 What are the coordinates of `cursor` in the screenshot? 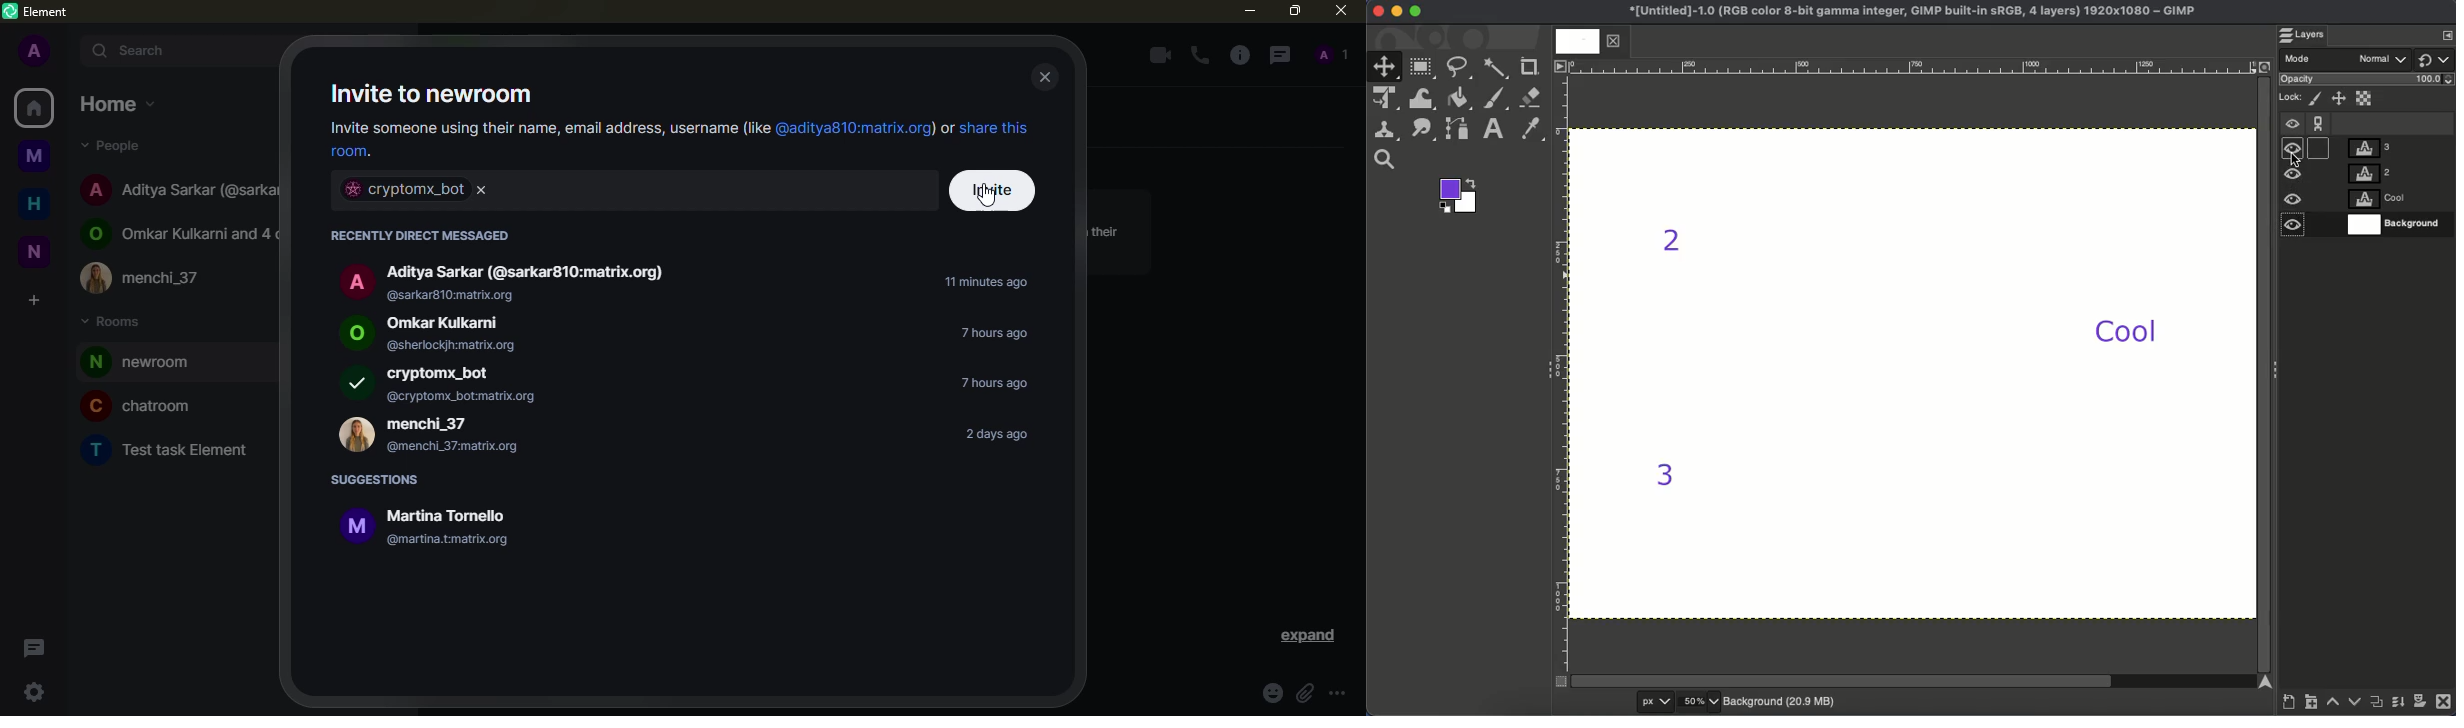 It's located at (990, 191).